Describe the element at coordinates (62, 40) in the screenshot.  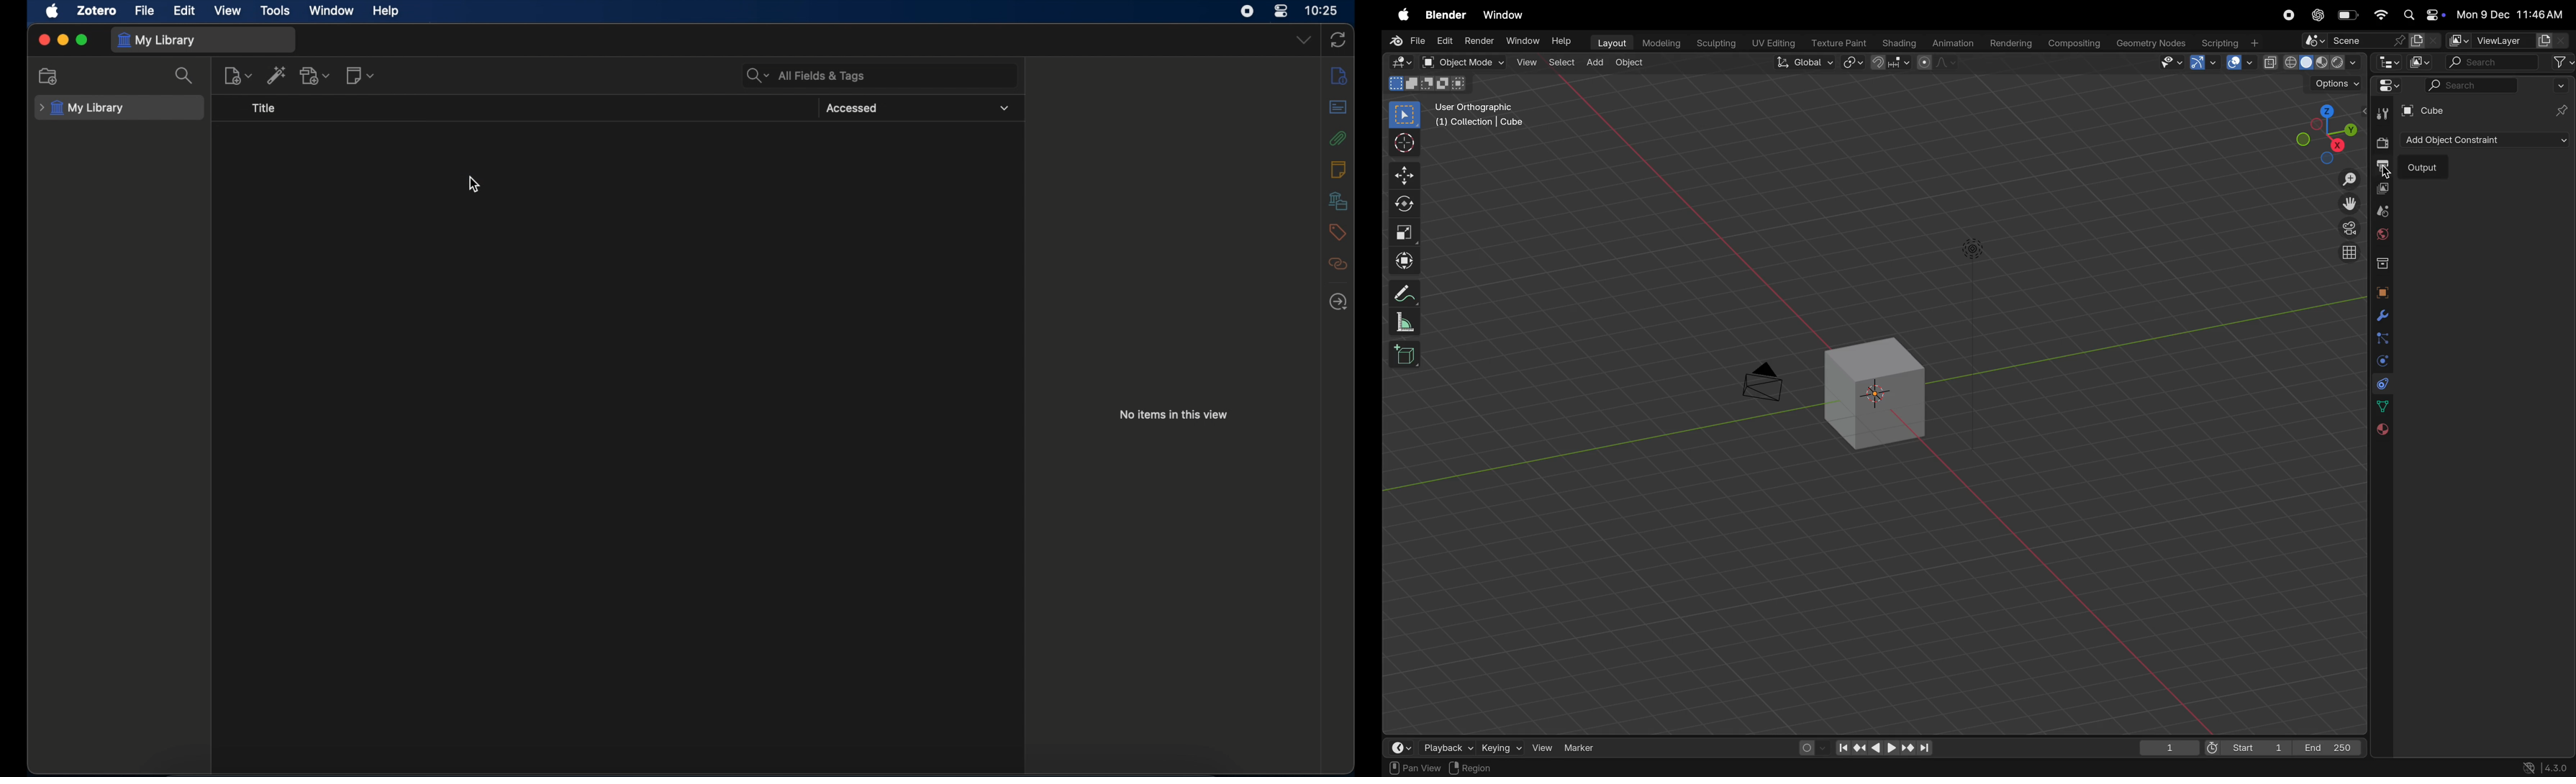
I see `minimize` at that location.